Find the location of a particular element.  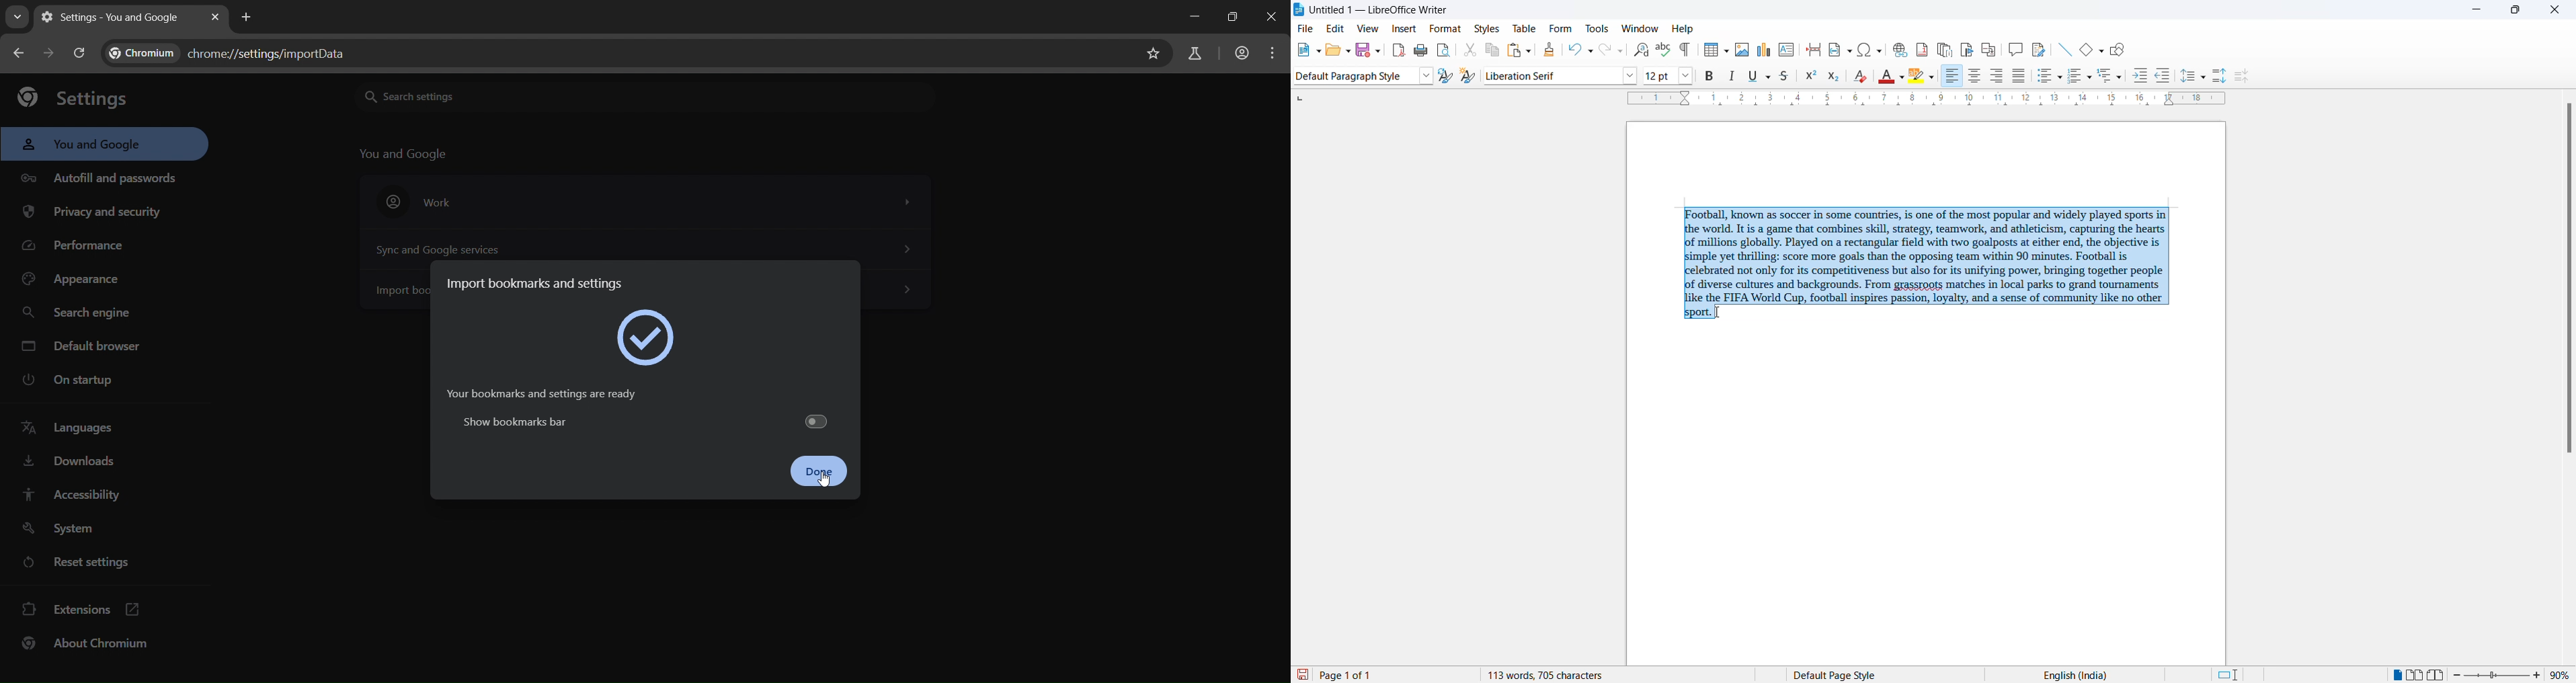

find and replace is located at coordinates (1642, 50).